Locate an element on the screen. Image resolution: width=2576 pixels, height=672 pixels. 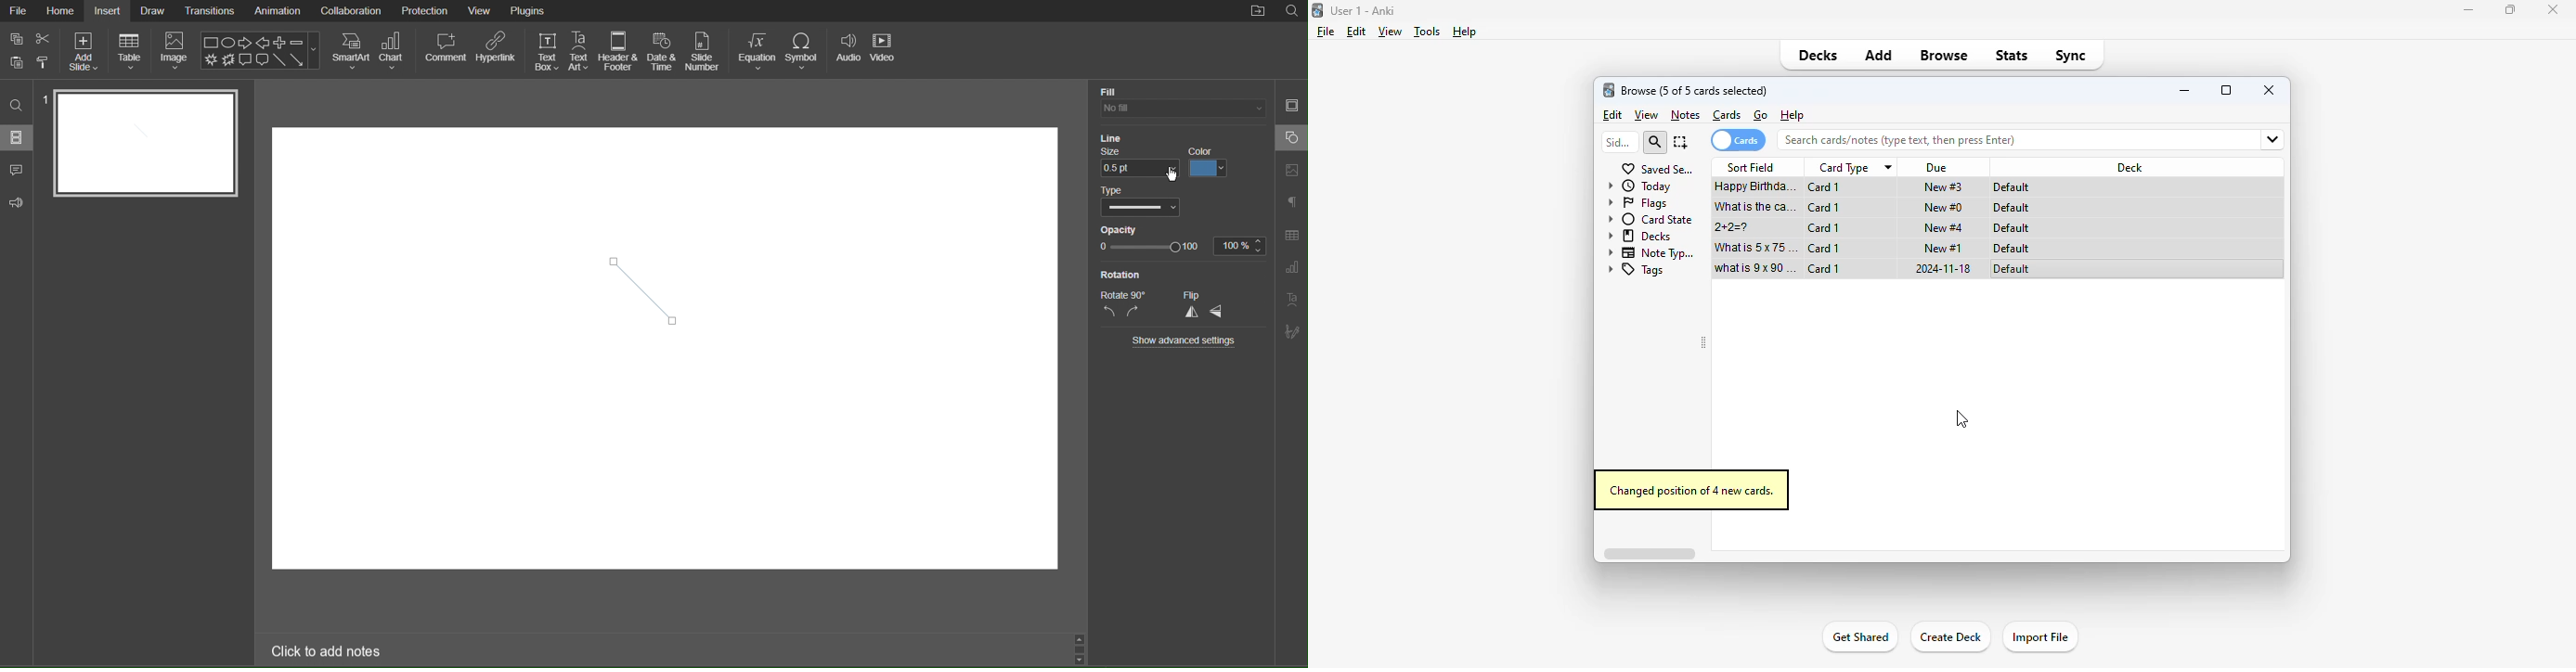
Table is located at coordinates (130, 53).